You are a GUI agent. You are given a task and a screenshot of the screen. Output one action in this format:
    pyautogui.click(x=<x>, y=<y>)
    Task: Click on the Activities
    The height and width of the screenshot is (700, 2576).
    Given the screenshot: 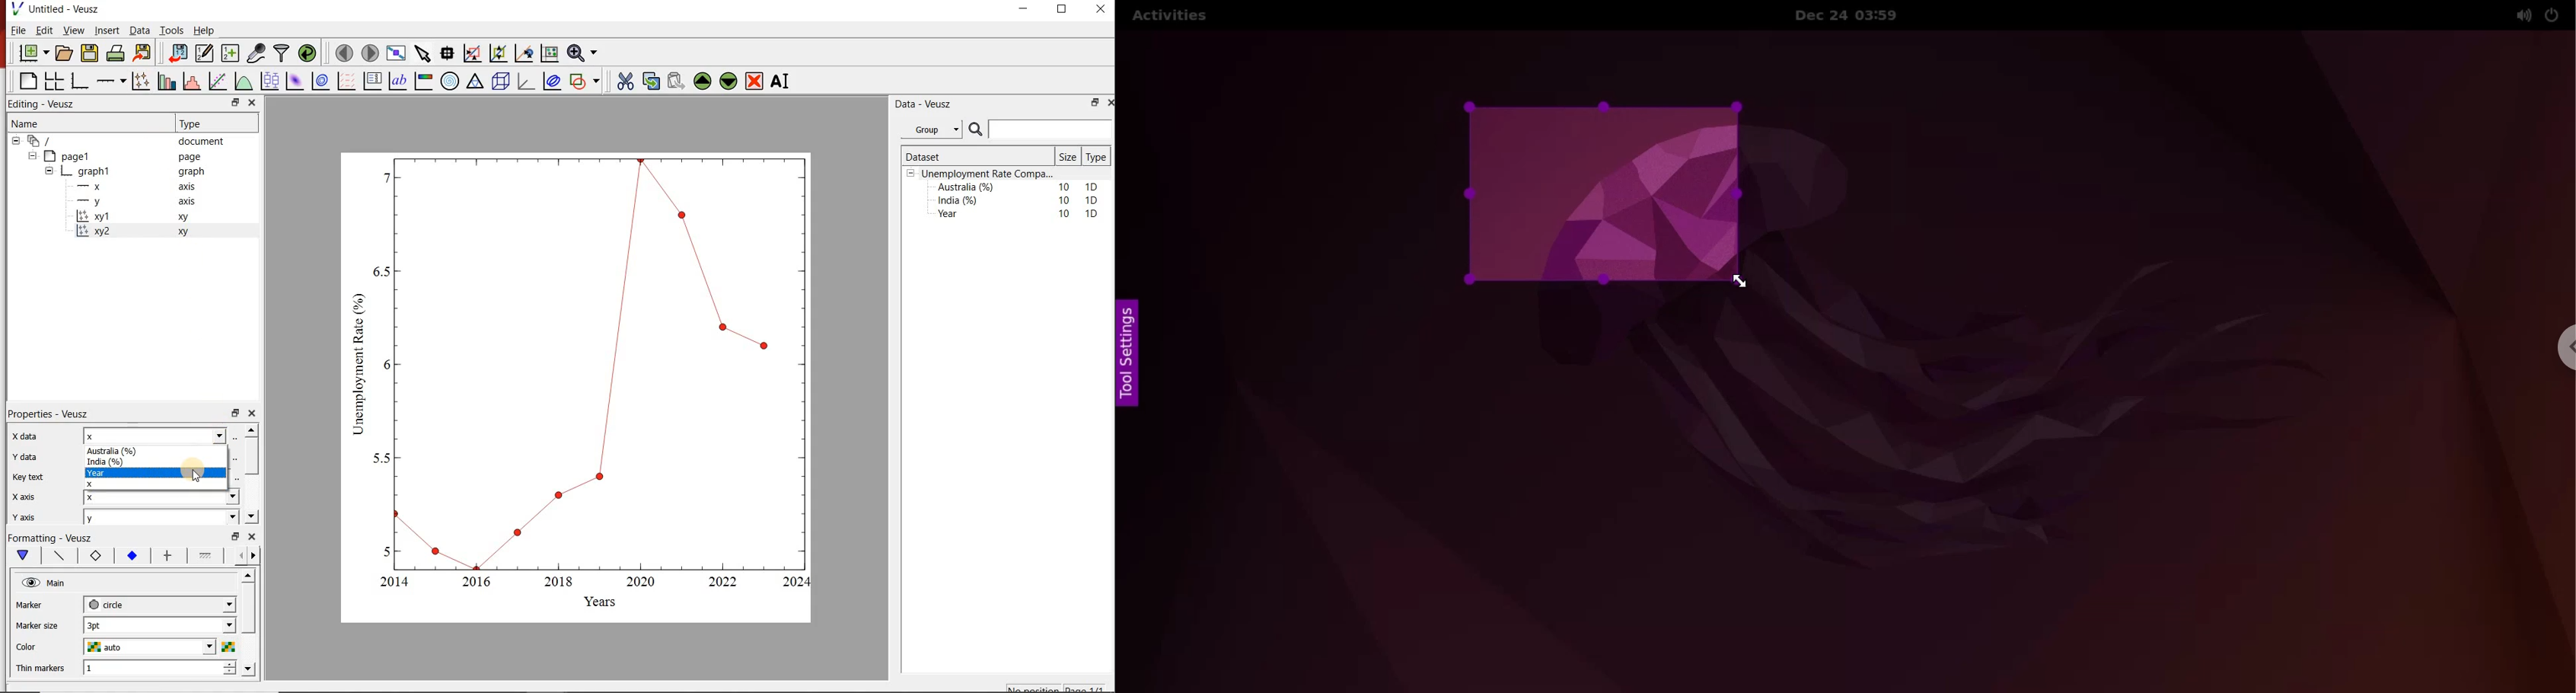 What is the action you would take?
    pyautogui.click(x=1168, y=16)
    